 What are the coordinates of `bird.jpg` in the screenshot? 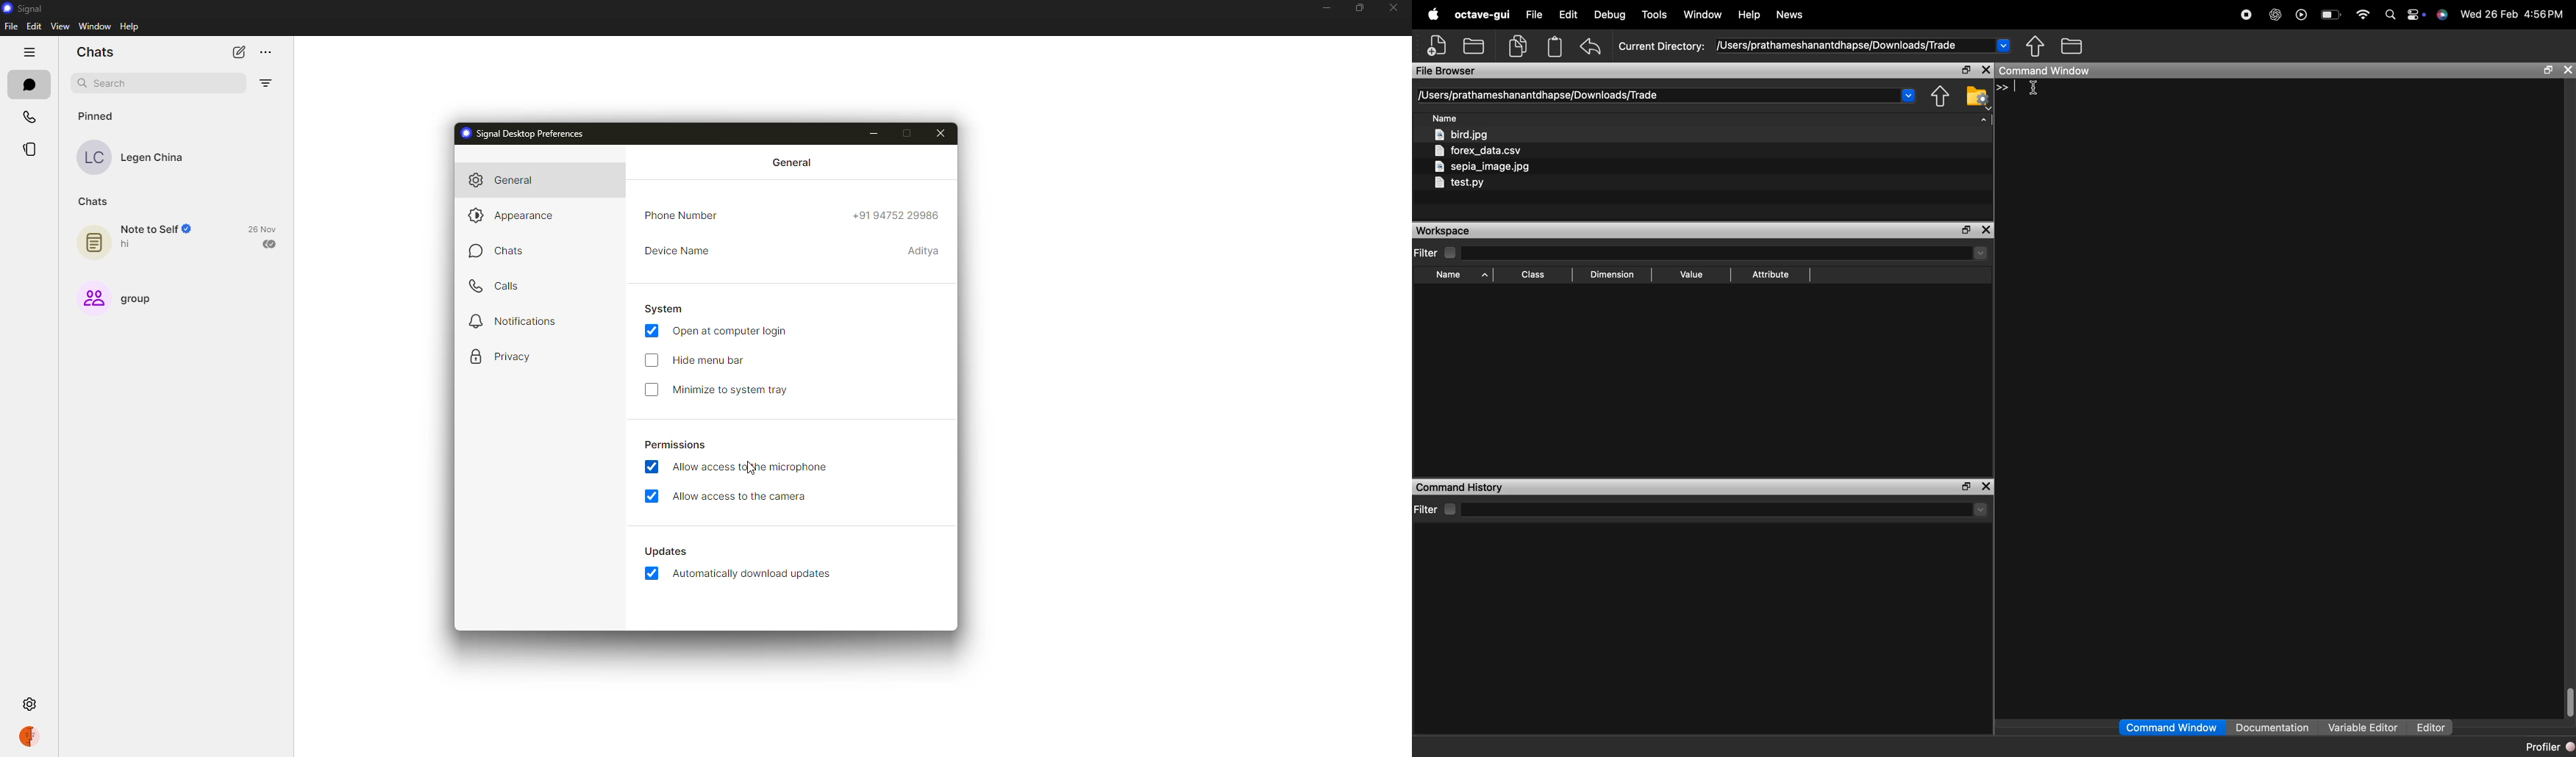 It's located at (1461, 134).